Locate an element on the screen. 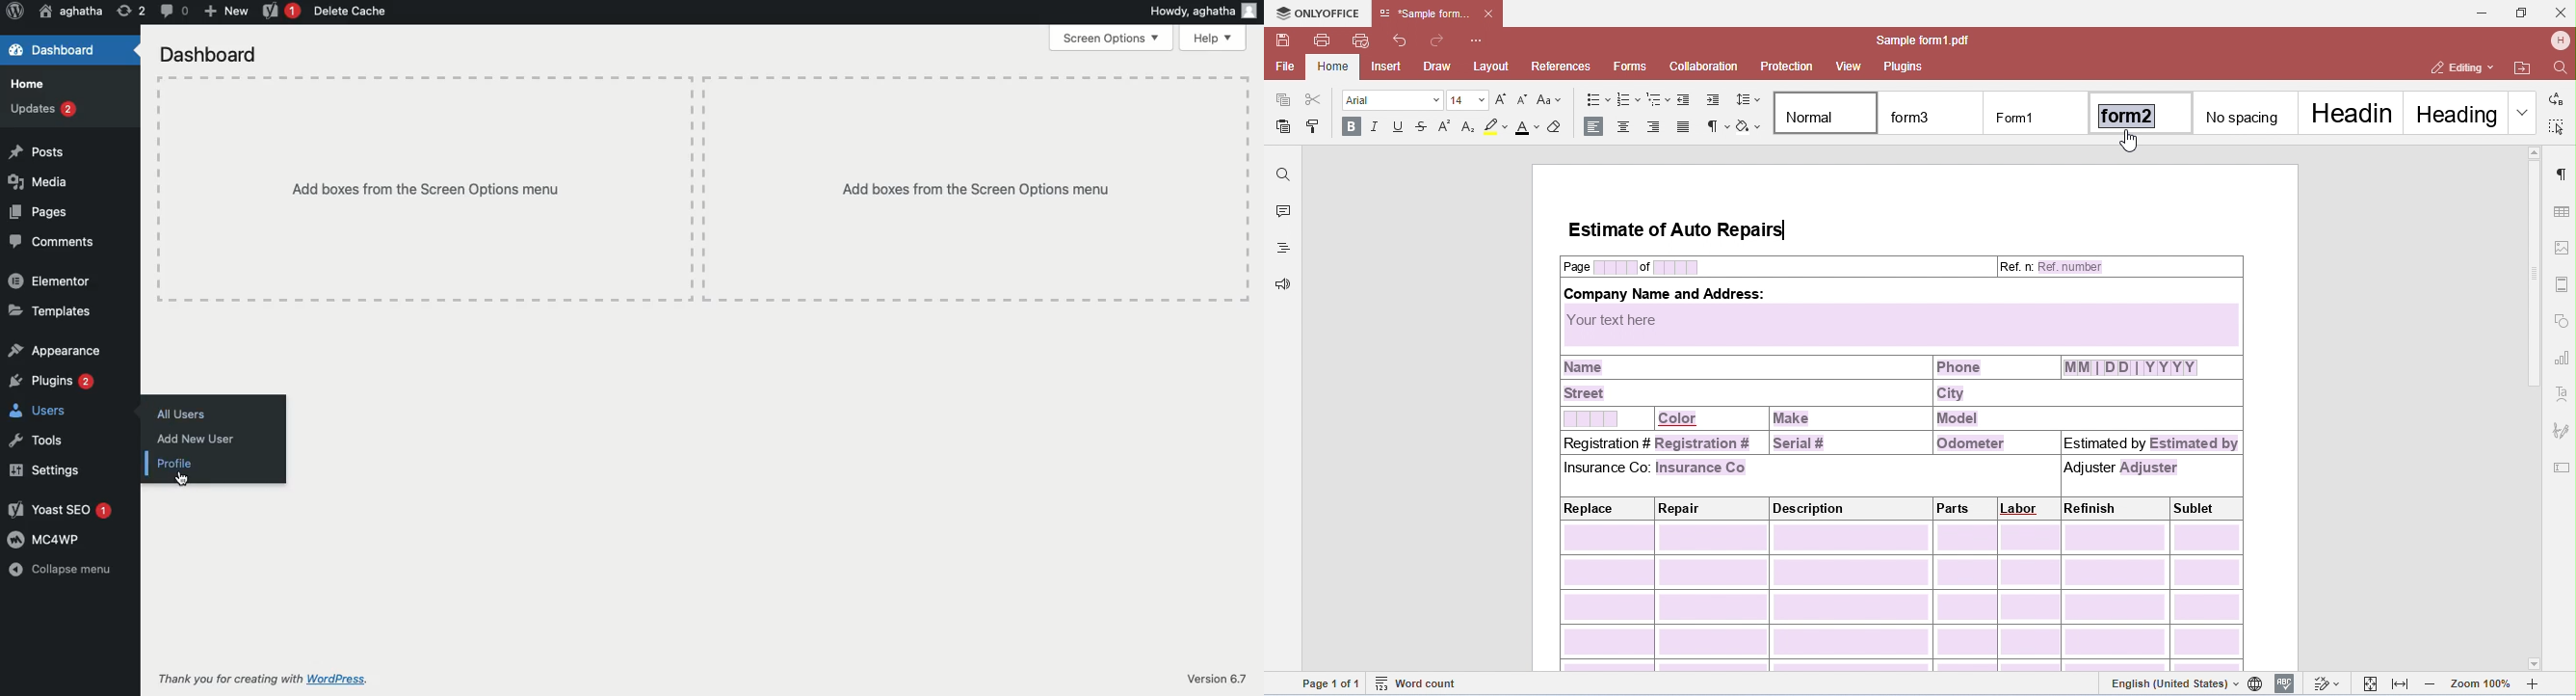 This screenshot has width=2576, height=700. Comments is located at coordinates (51, 243).